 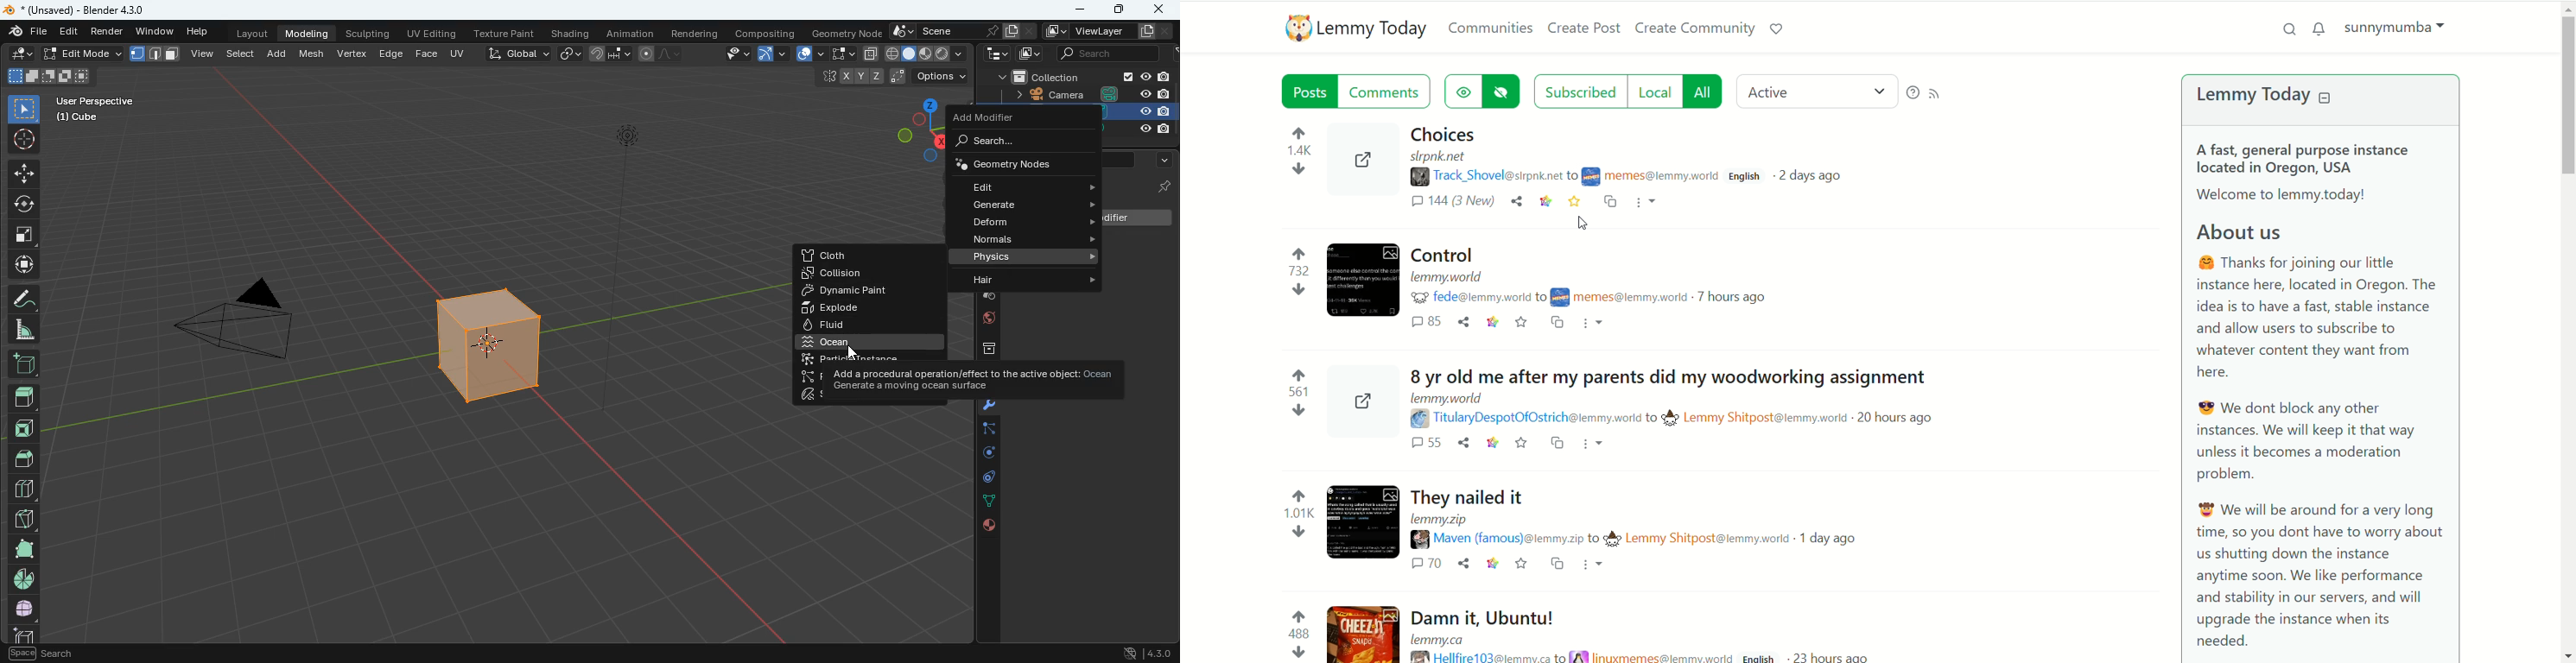 I want to click on create post, so click(x=1585, y=29).